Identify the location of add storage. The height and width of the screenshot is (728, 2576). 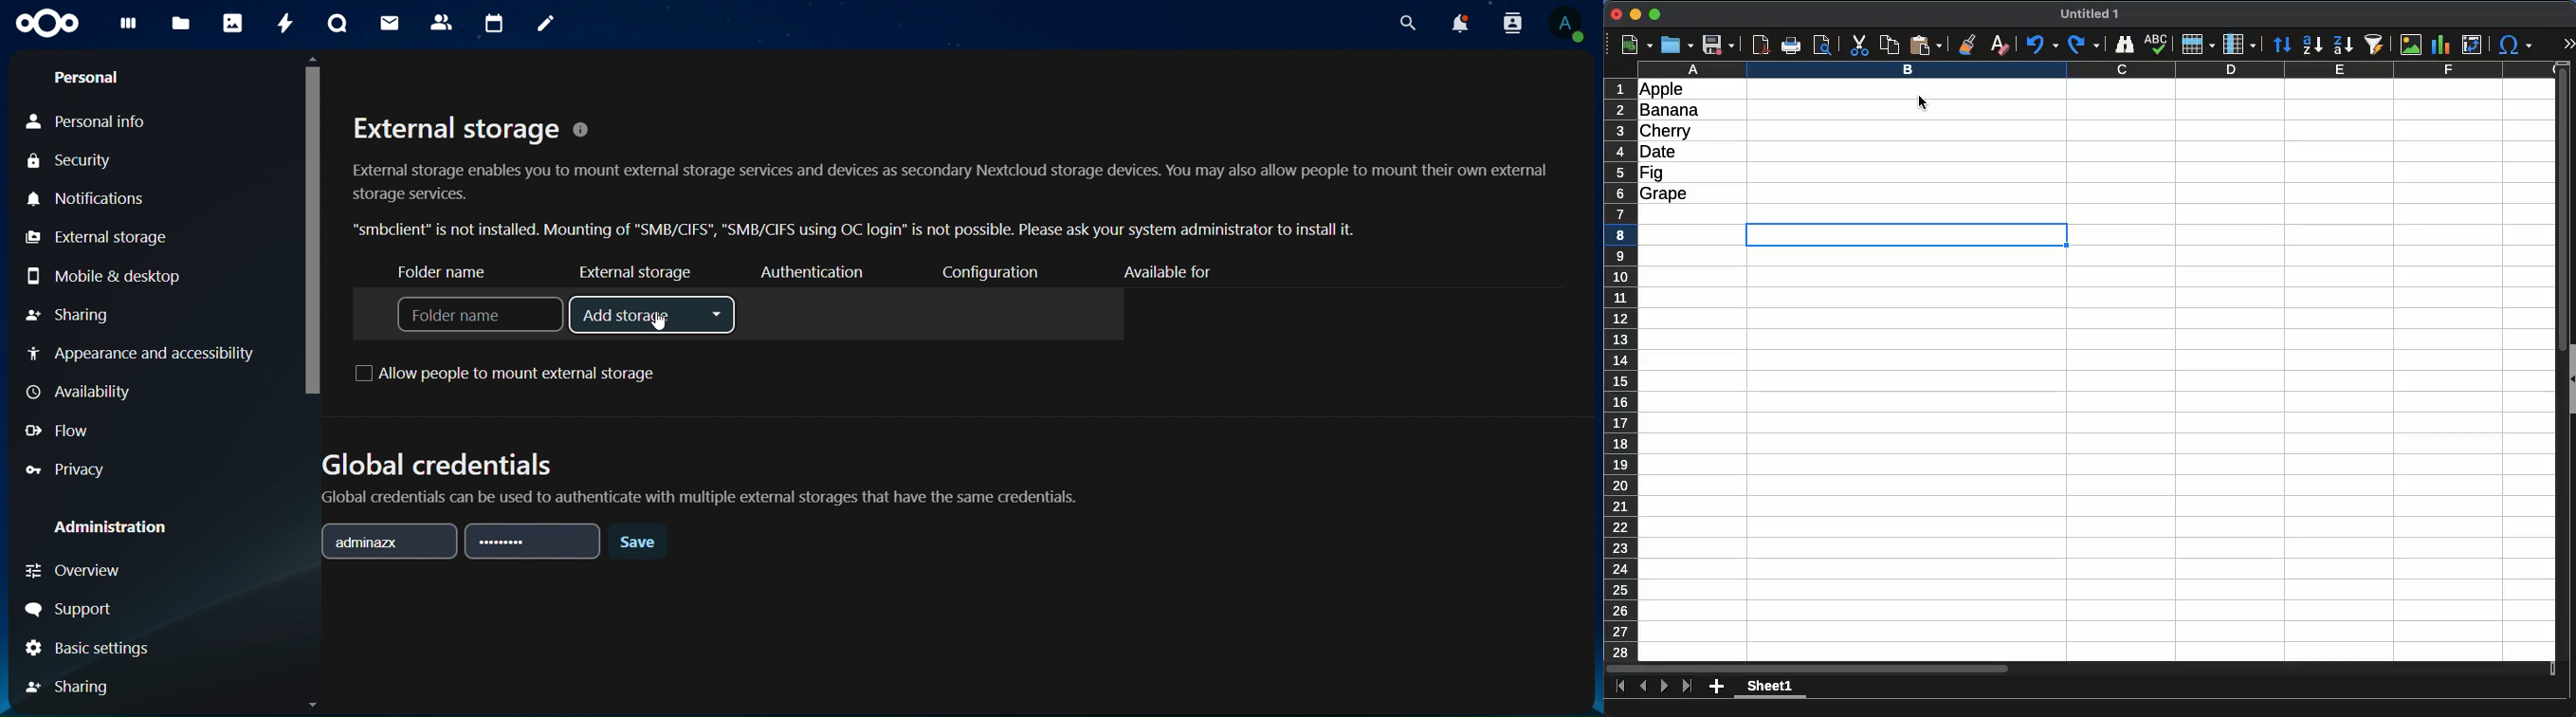
(652, 313).